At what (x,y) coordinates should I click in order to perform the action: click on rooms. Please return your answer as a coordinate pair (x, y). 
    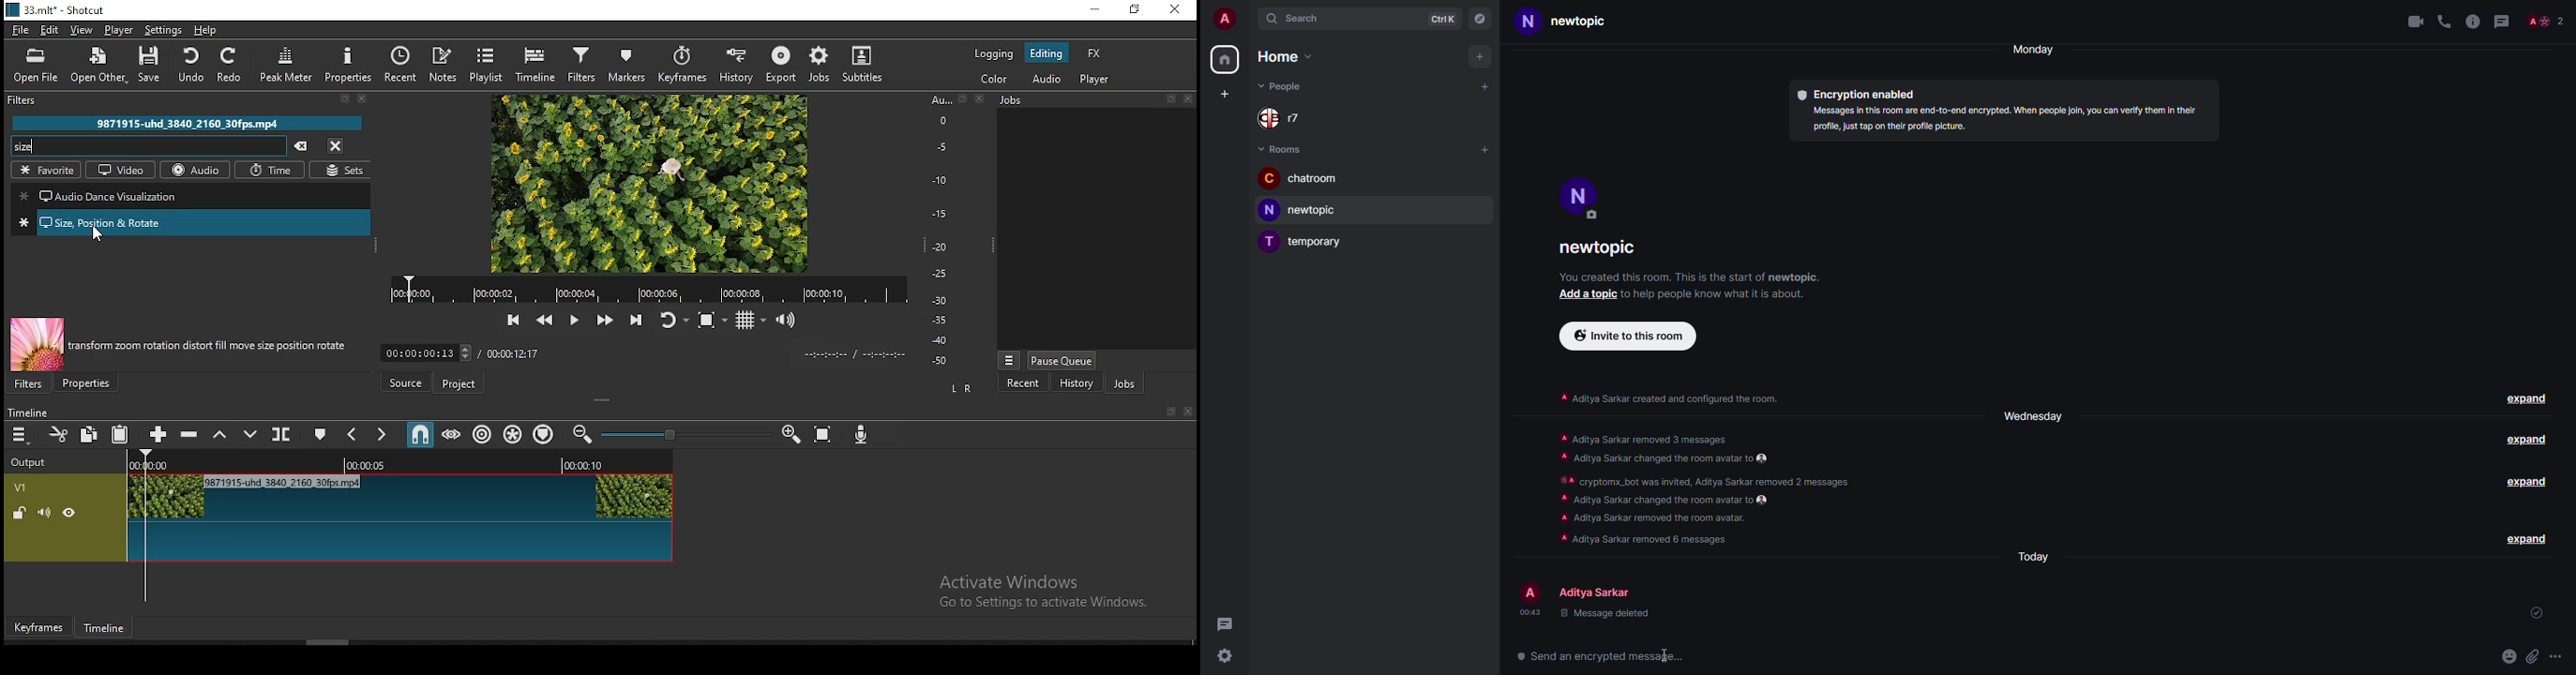
    Looking at the image, I should click on (1285, 148).